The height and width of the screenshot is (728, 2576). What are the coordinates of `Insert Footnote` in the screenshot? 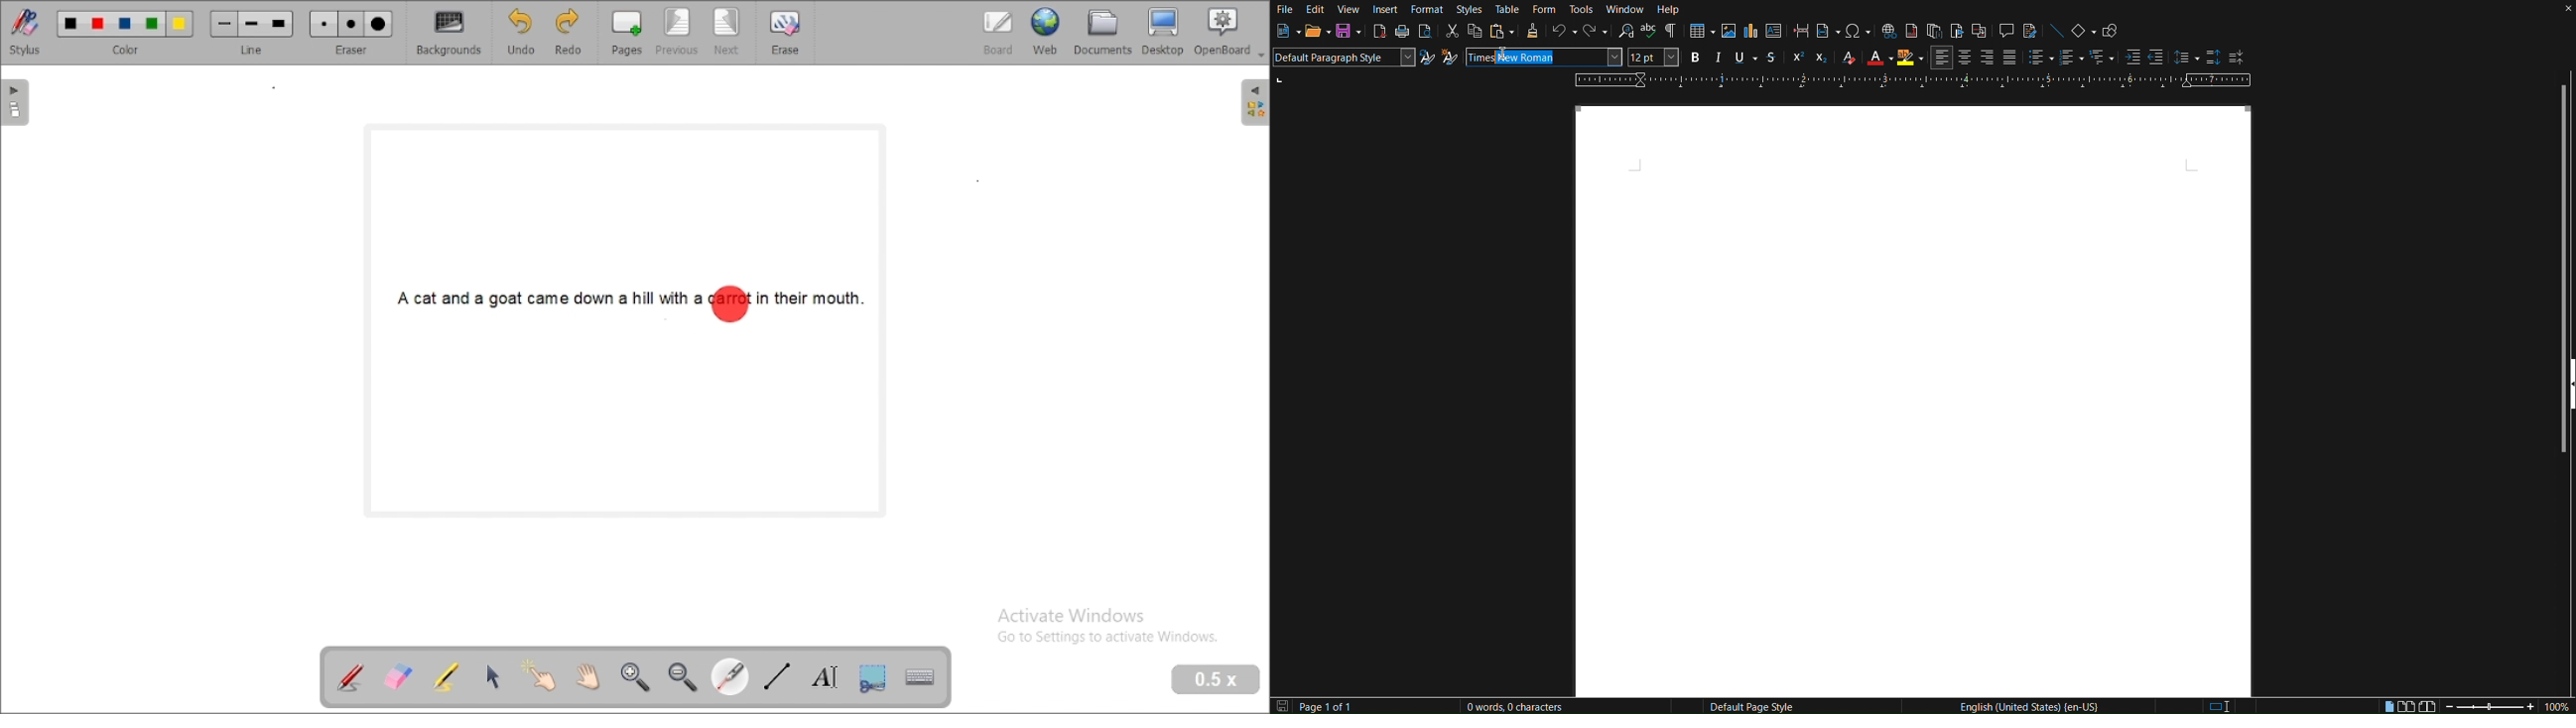 It's located at (1912, 33).